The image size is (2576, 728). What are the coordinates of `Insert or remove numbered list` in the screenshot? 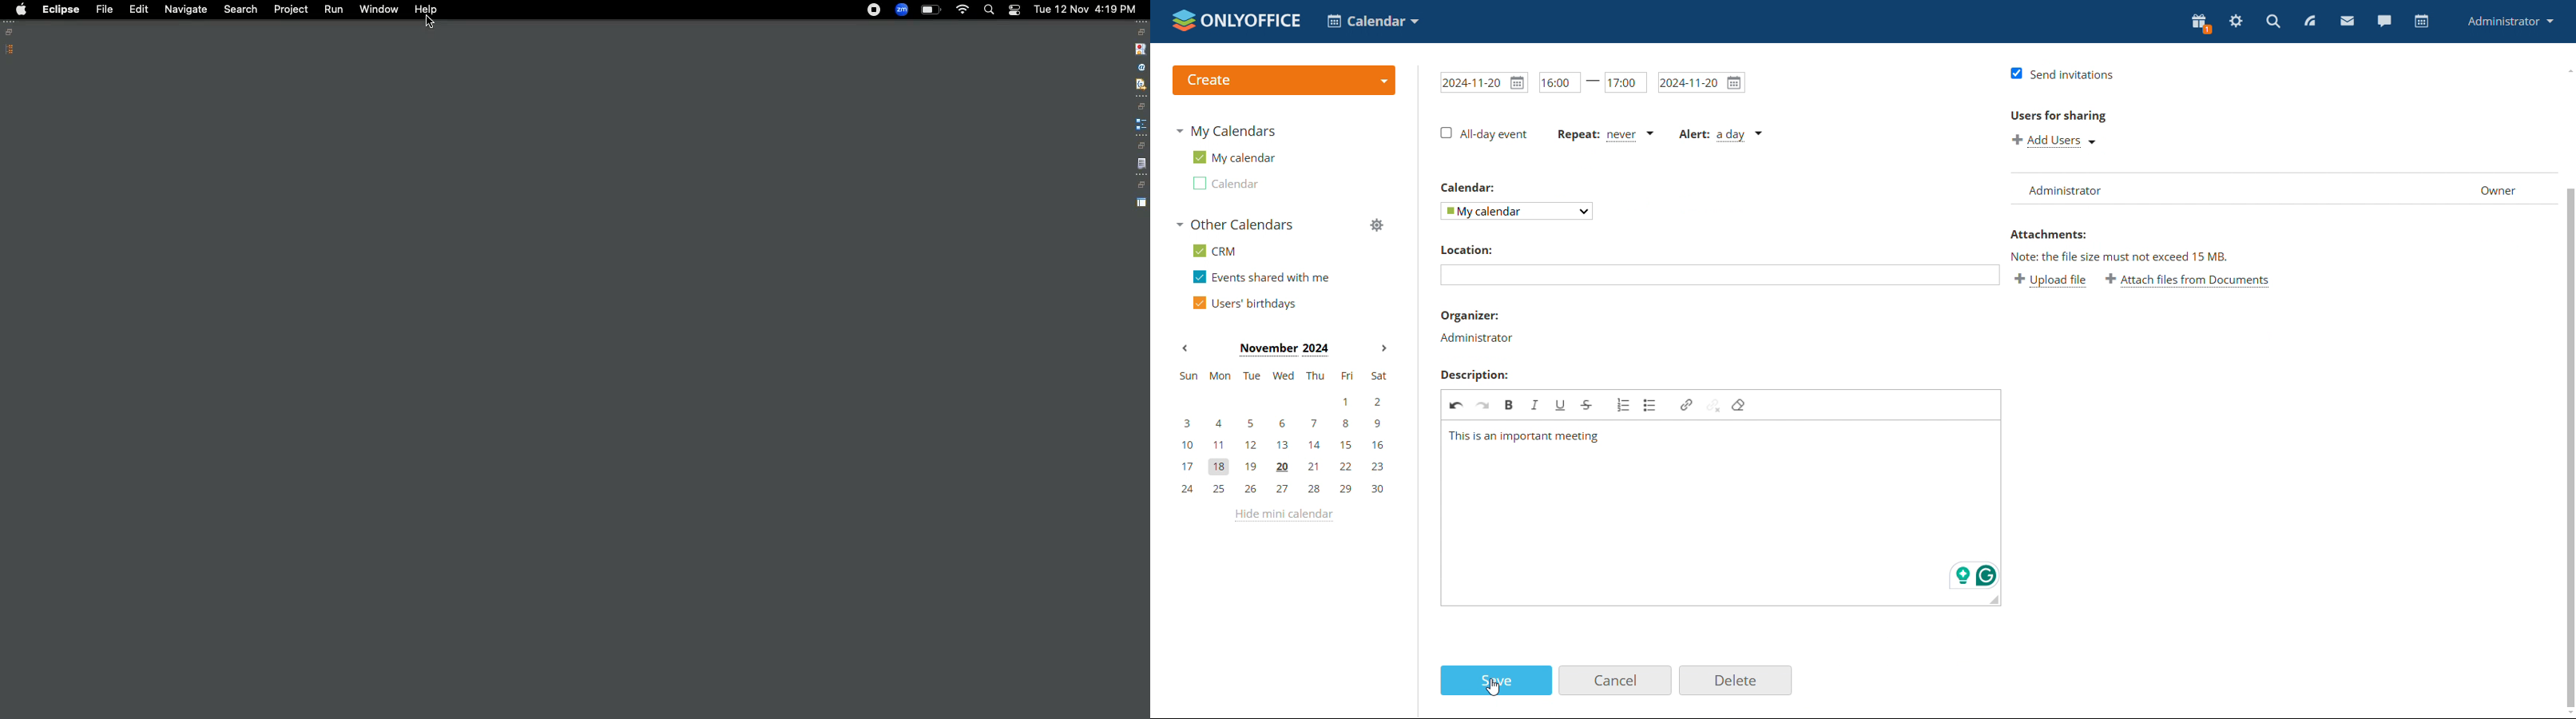 It's located at (1624, 405).